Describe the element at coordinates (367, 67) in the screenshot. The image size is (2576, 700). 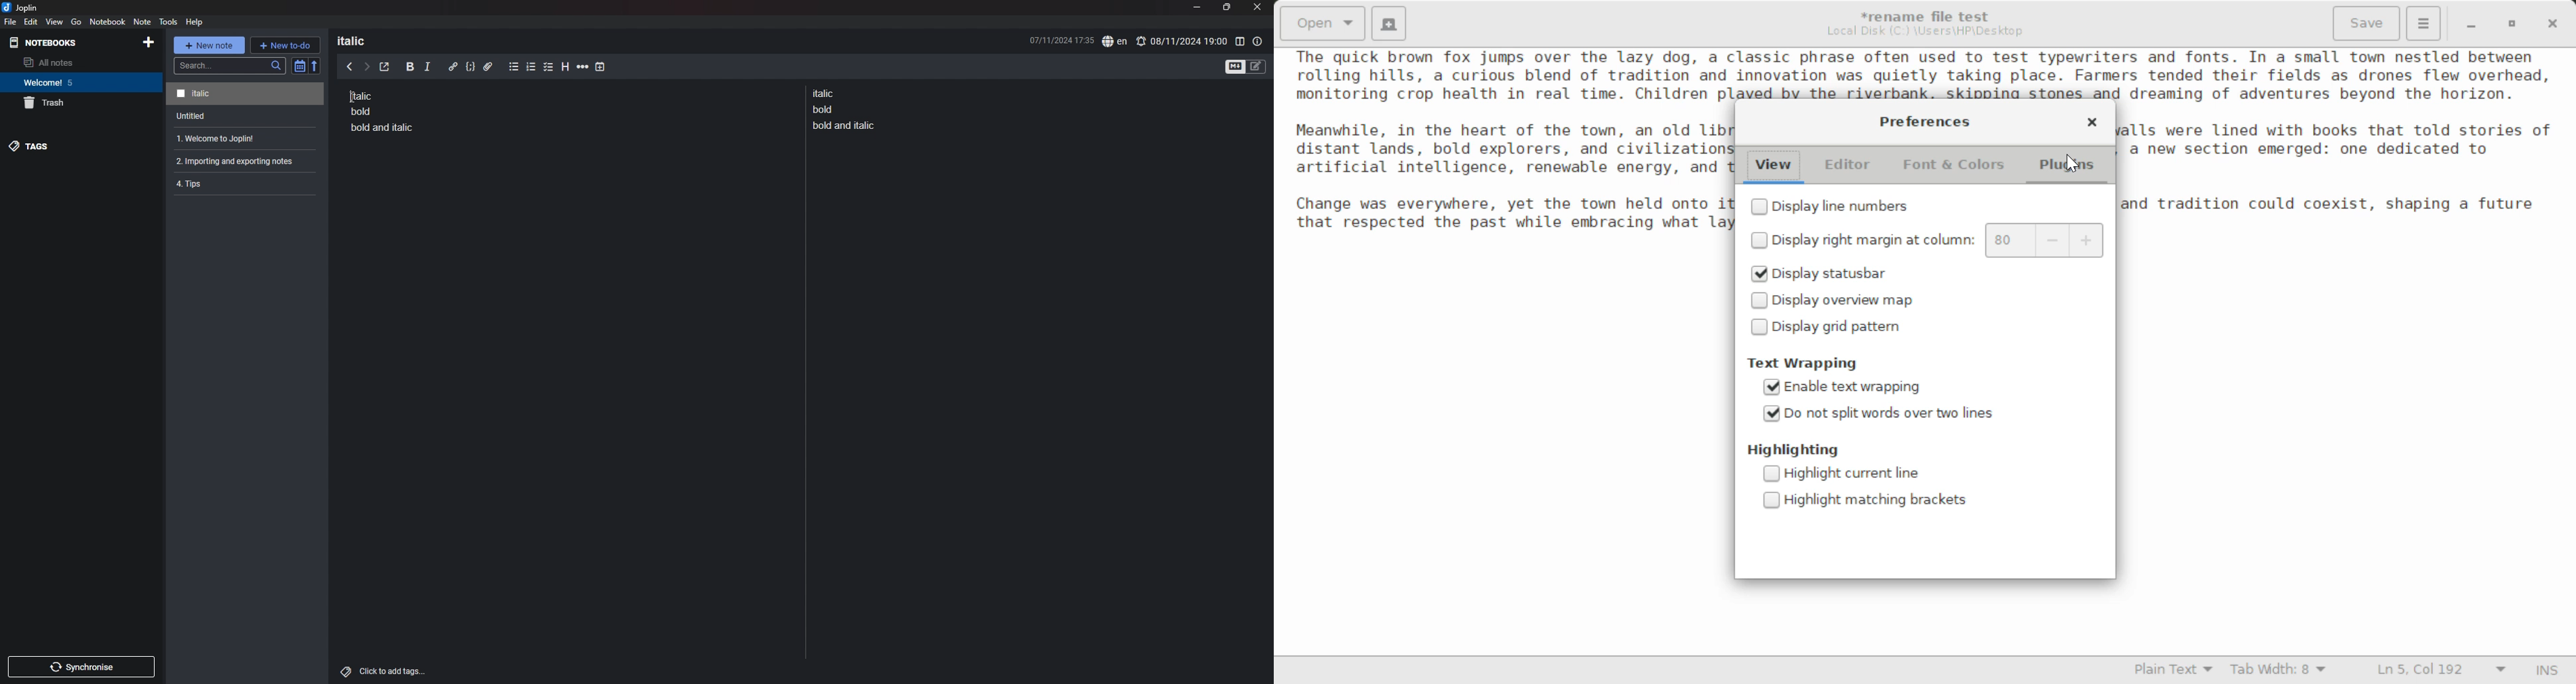
I see `next` at that location.